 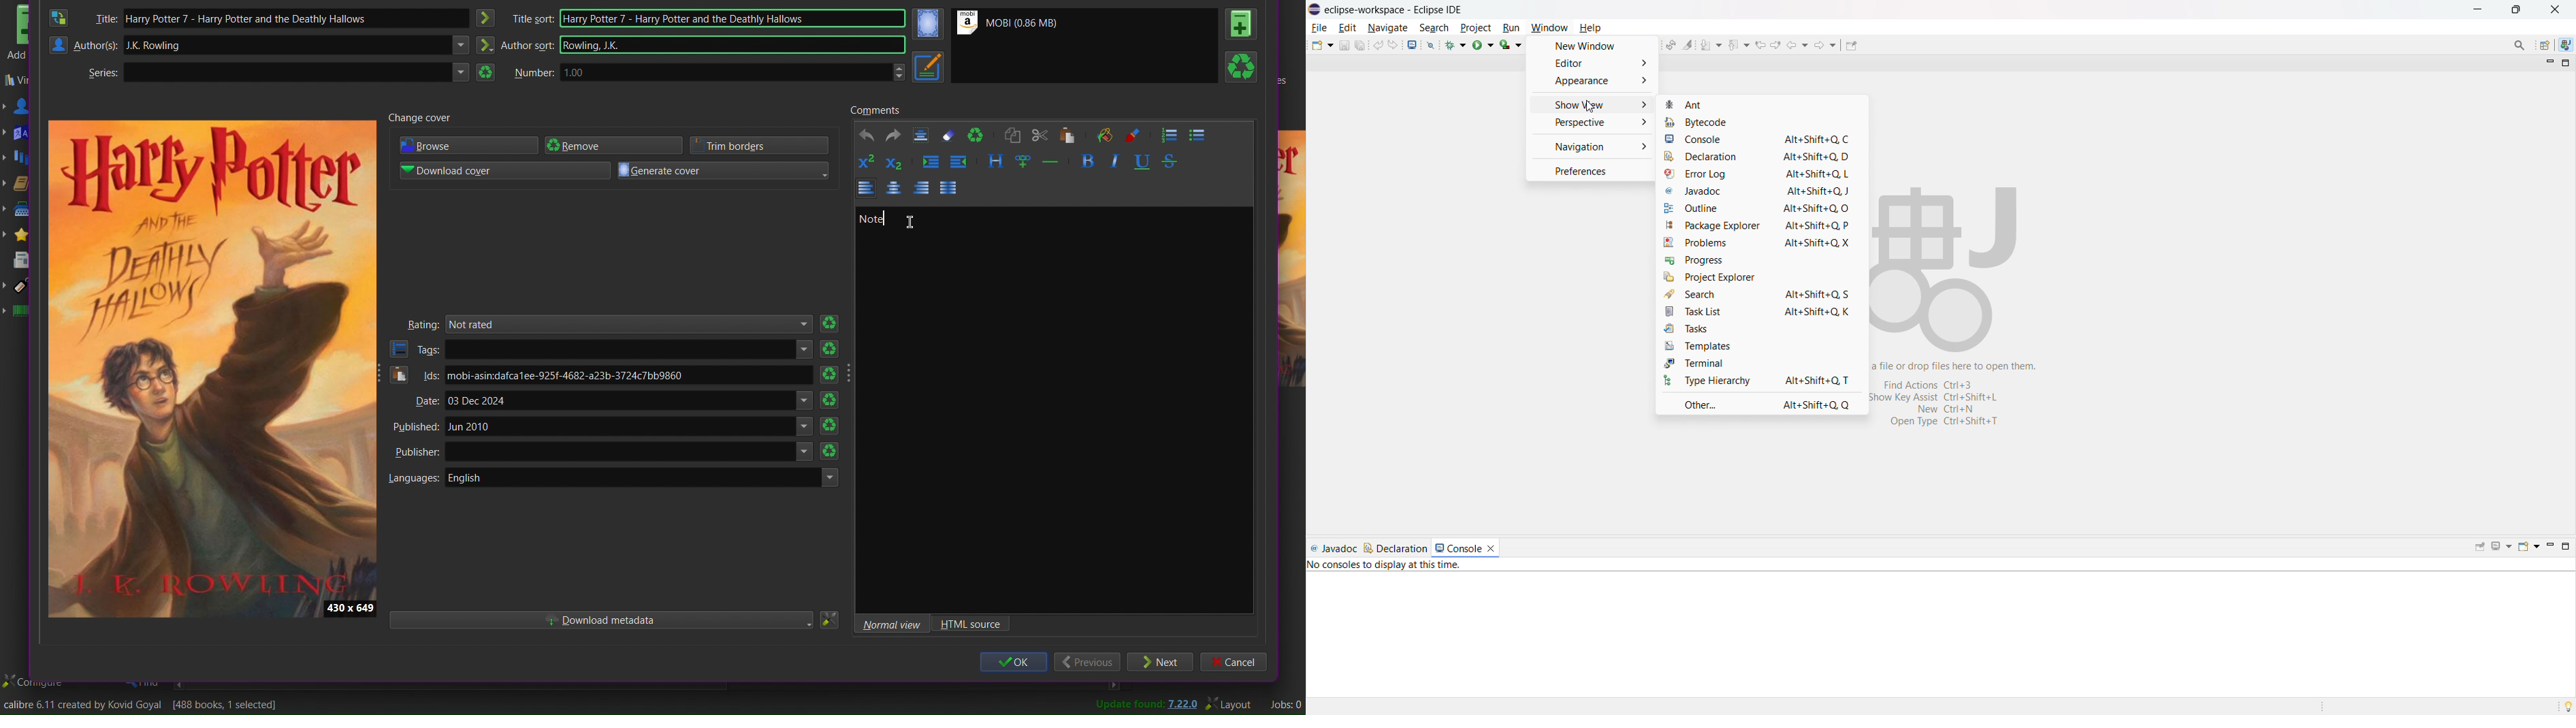 What do you see at coordinates (628, 428) in the screenshot?
I see `Jun 2010` at bounding box center [628, 428].